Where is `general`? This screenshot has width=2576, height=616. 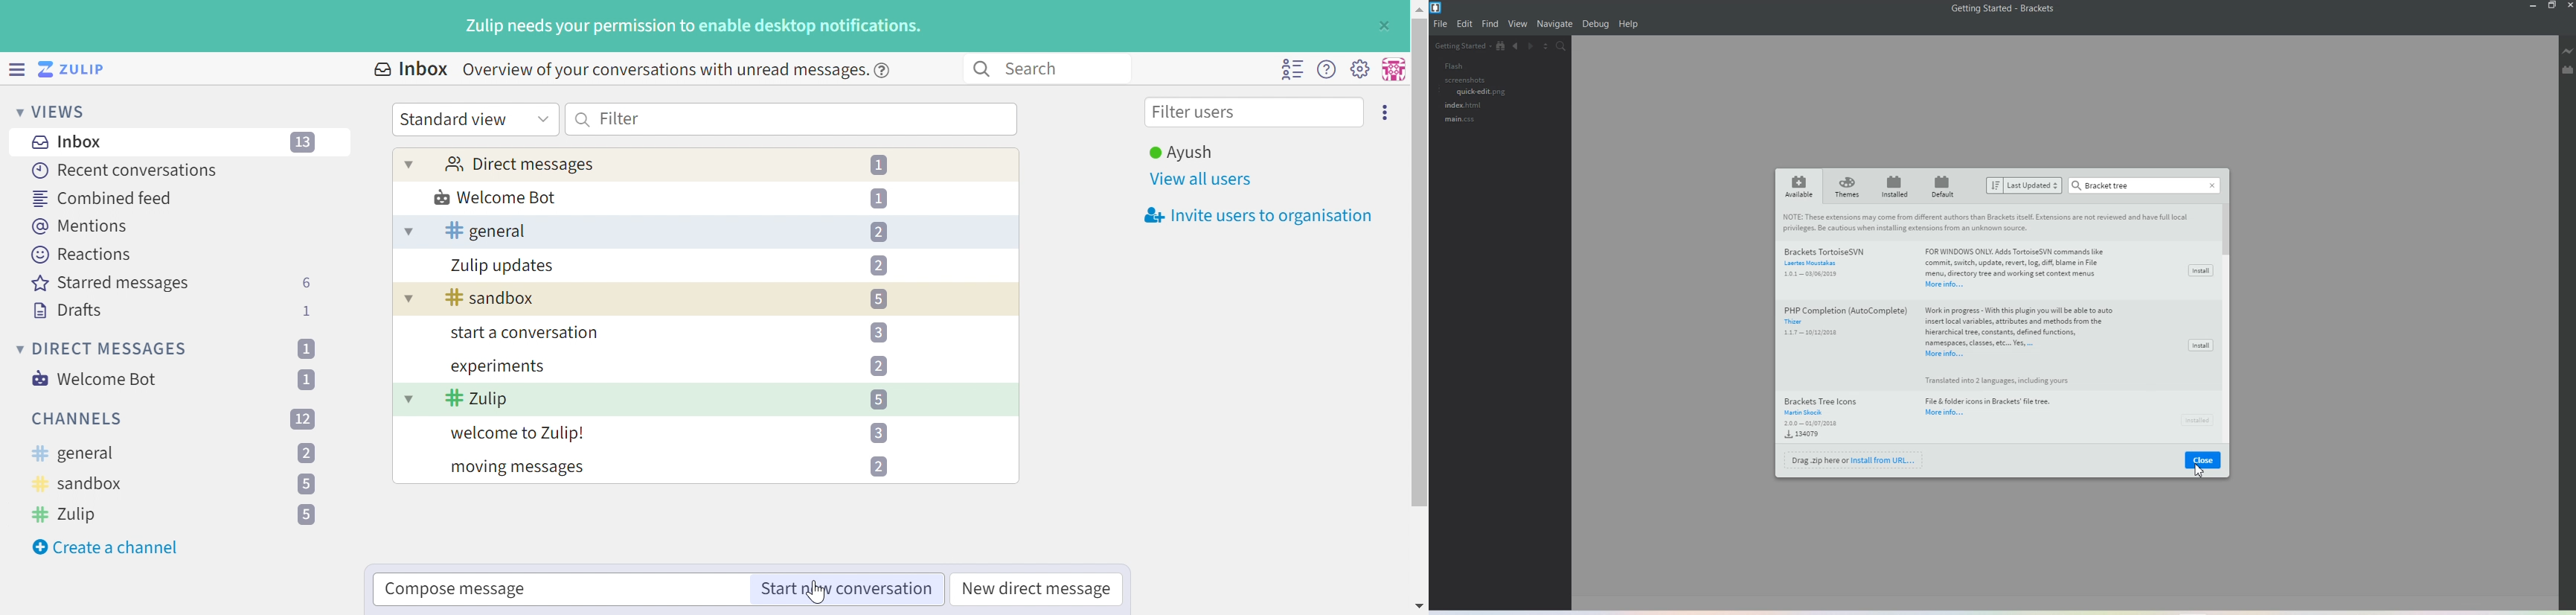 general is located at coordinates (485, 231).